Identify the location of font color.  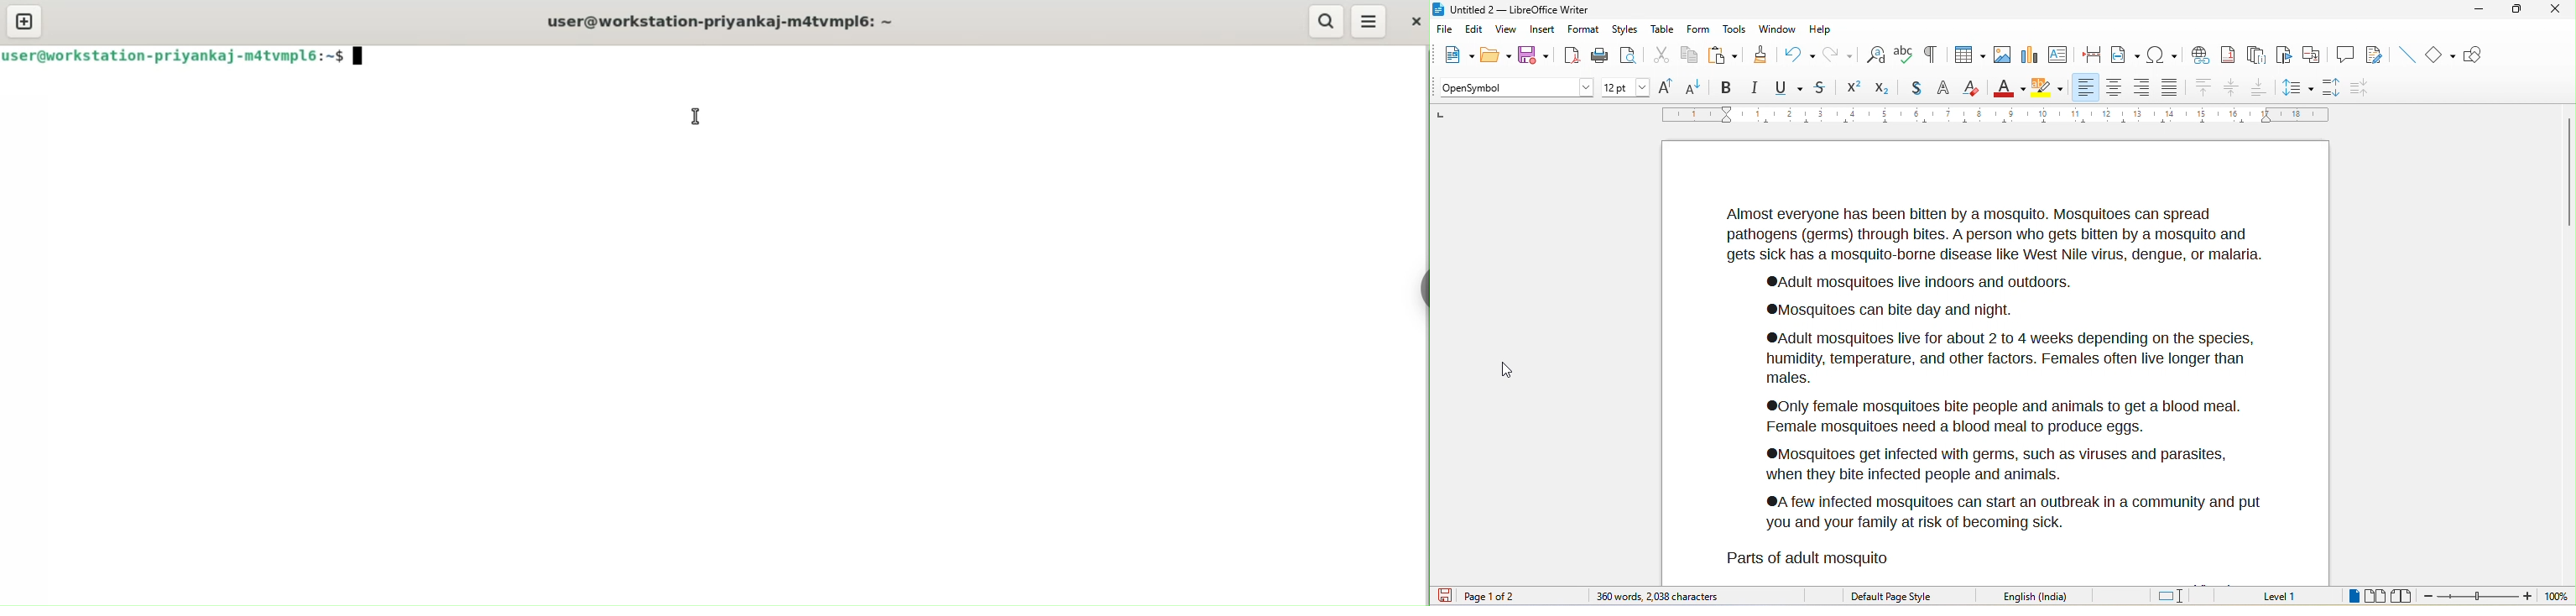
(2008, 86).